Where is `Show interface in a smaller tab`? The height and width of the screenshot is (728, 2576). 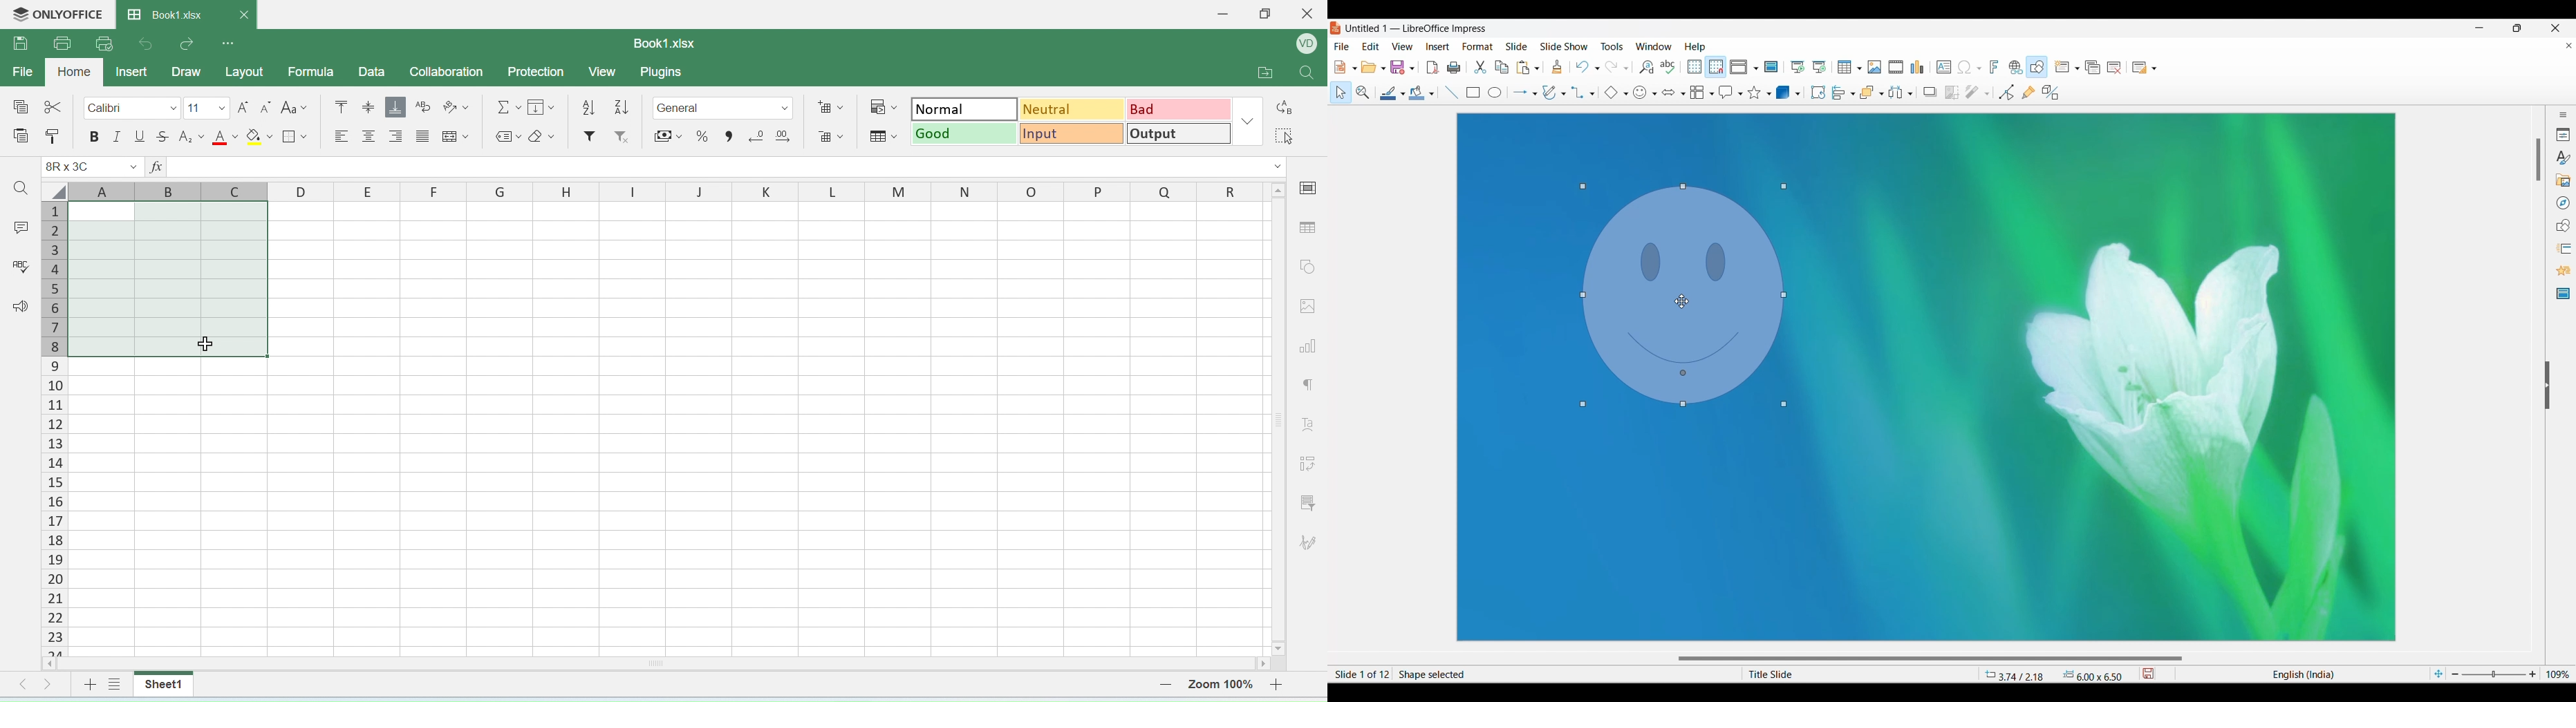 Show interface in a smaller tab is located at coordinates (2518, 28).